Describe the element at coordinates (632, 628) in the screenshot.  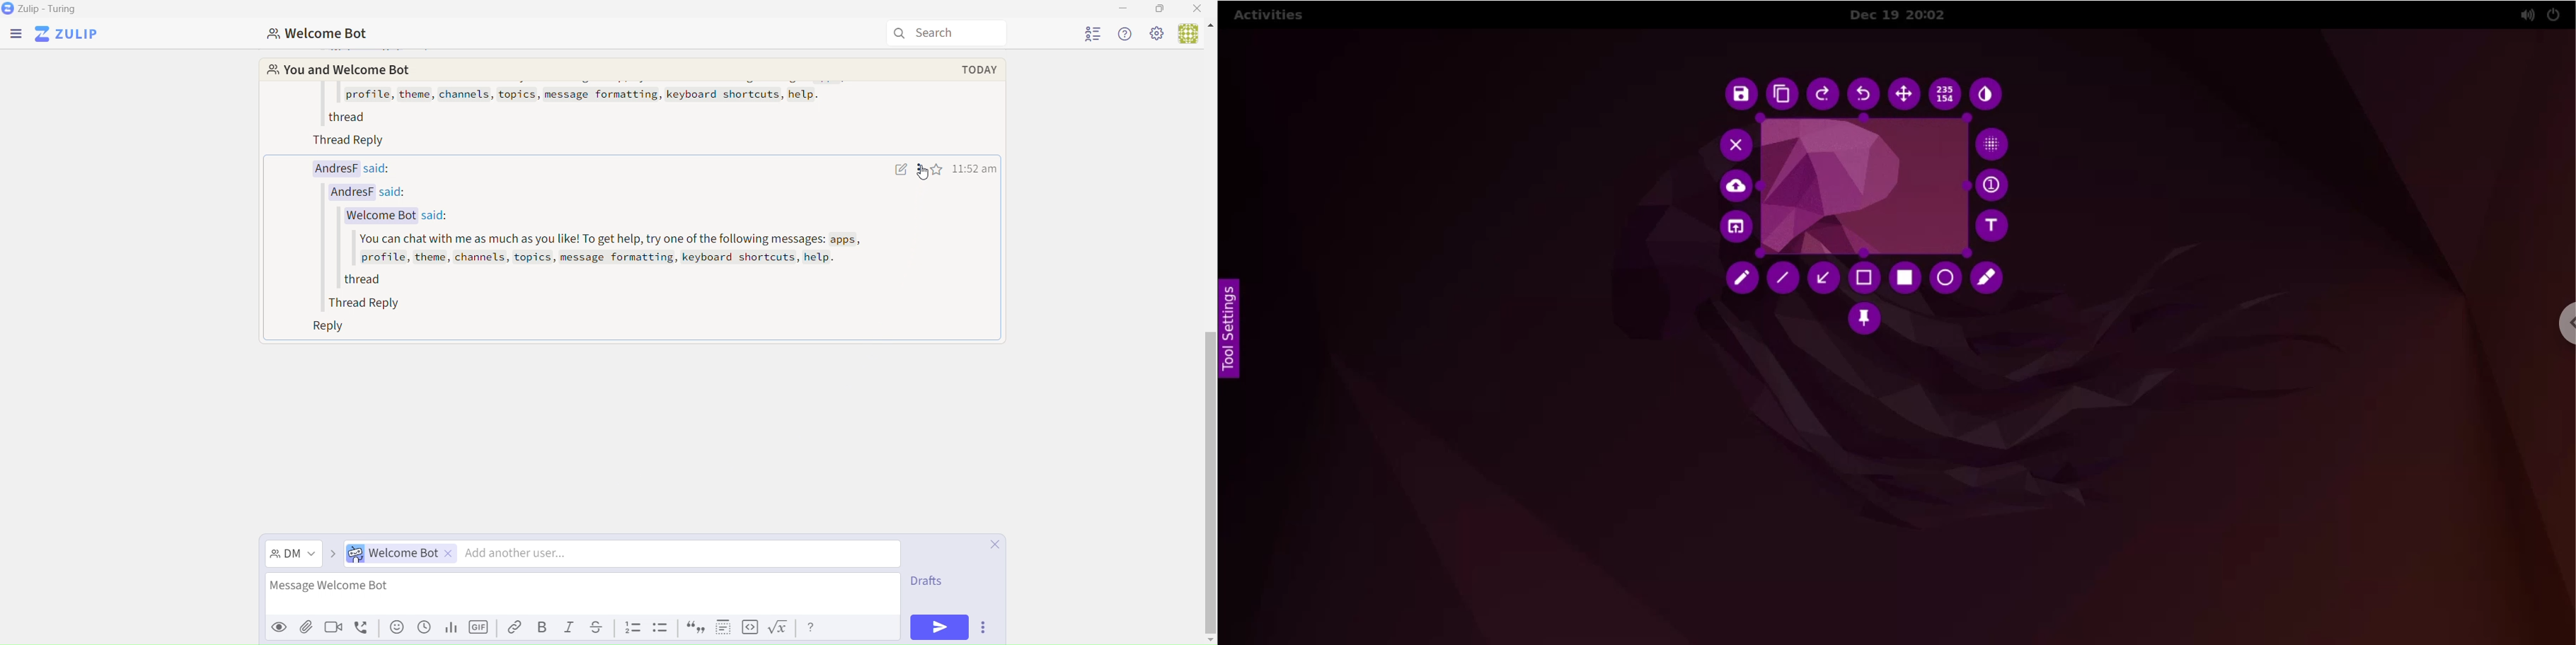
I see `List` at that location.